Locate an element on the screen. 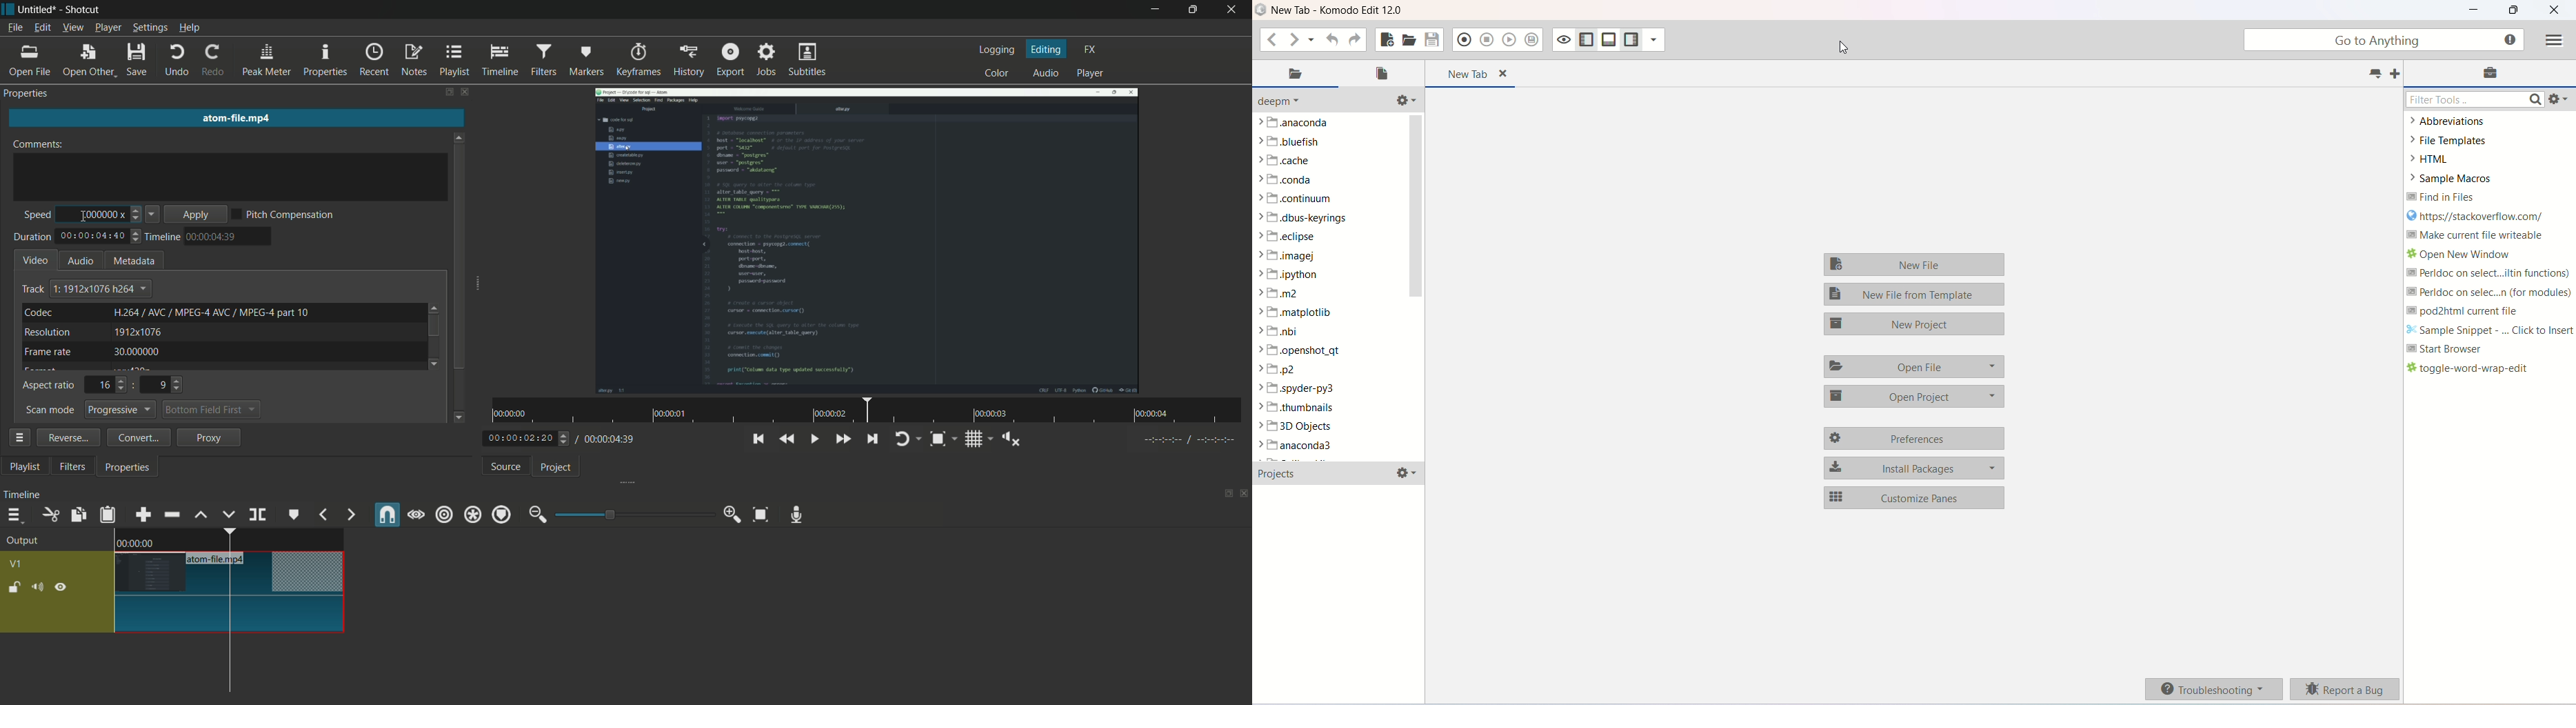  close timeline is located at coordinates (1245, 495).